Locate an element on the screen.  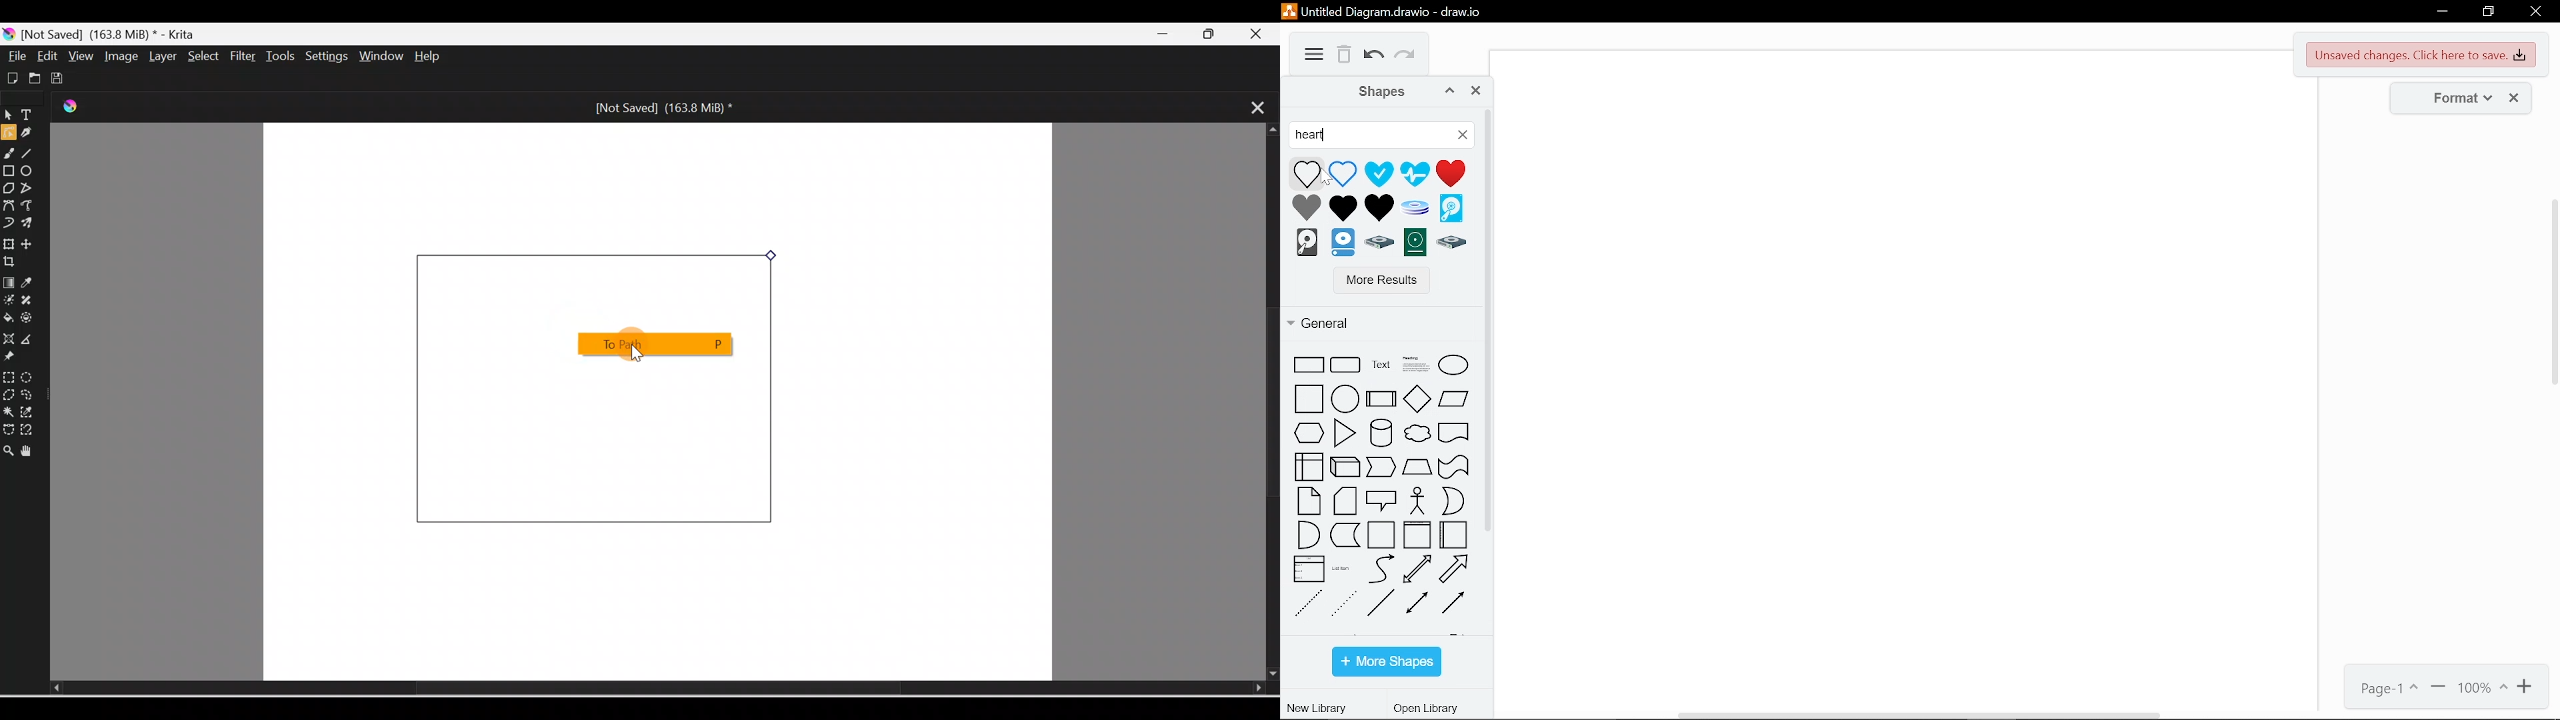
Hard drive is located at coordinates (1379, 243).